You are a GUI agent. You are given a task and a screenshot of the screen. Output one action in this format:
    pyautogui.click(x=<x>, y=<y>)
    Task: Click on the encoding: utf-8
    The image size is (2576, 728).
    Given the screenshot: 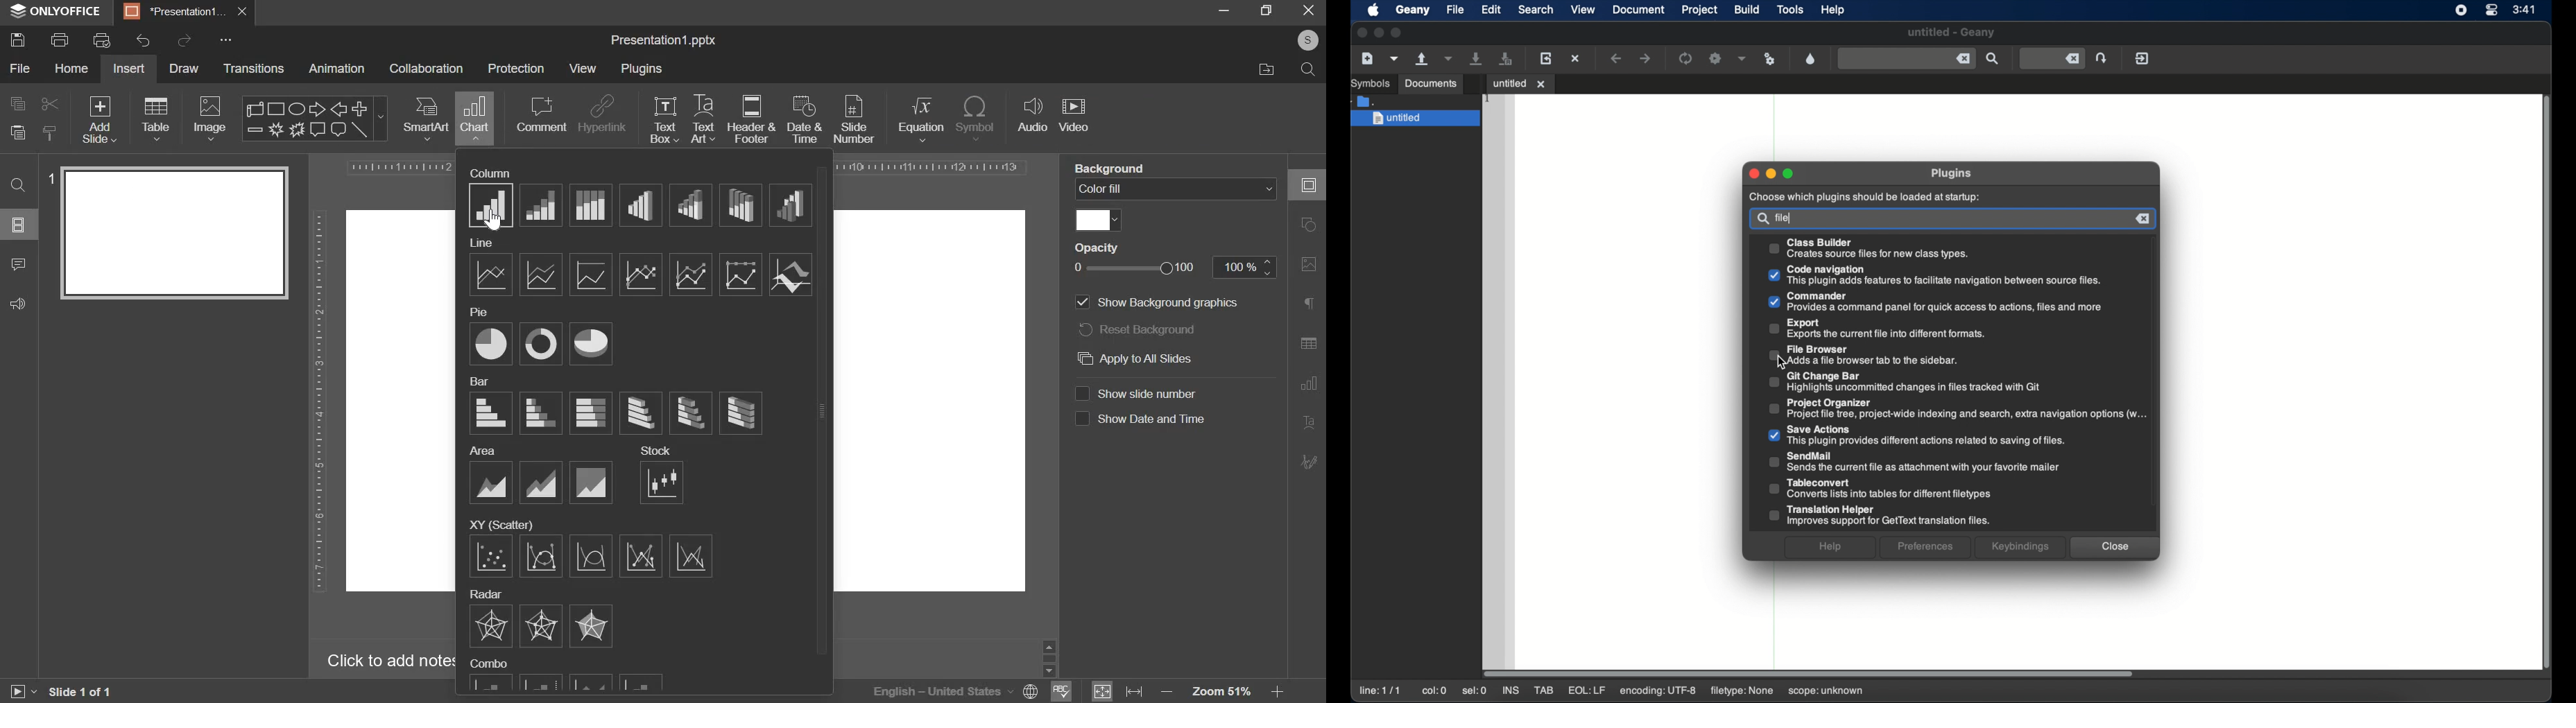 What is the action you would take?
    pyautogui.click(x=1658, y=691)
    